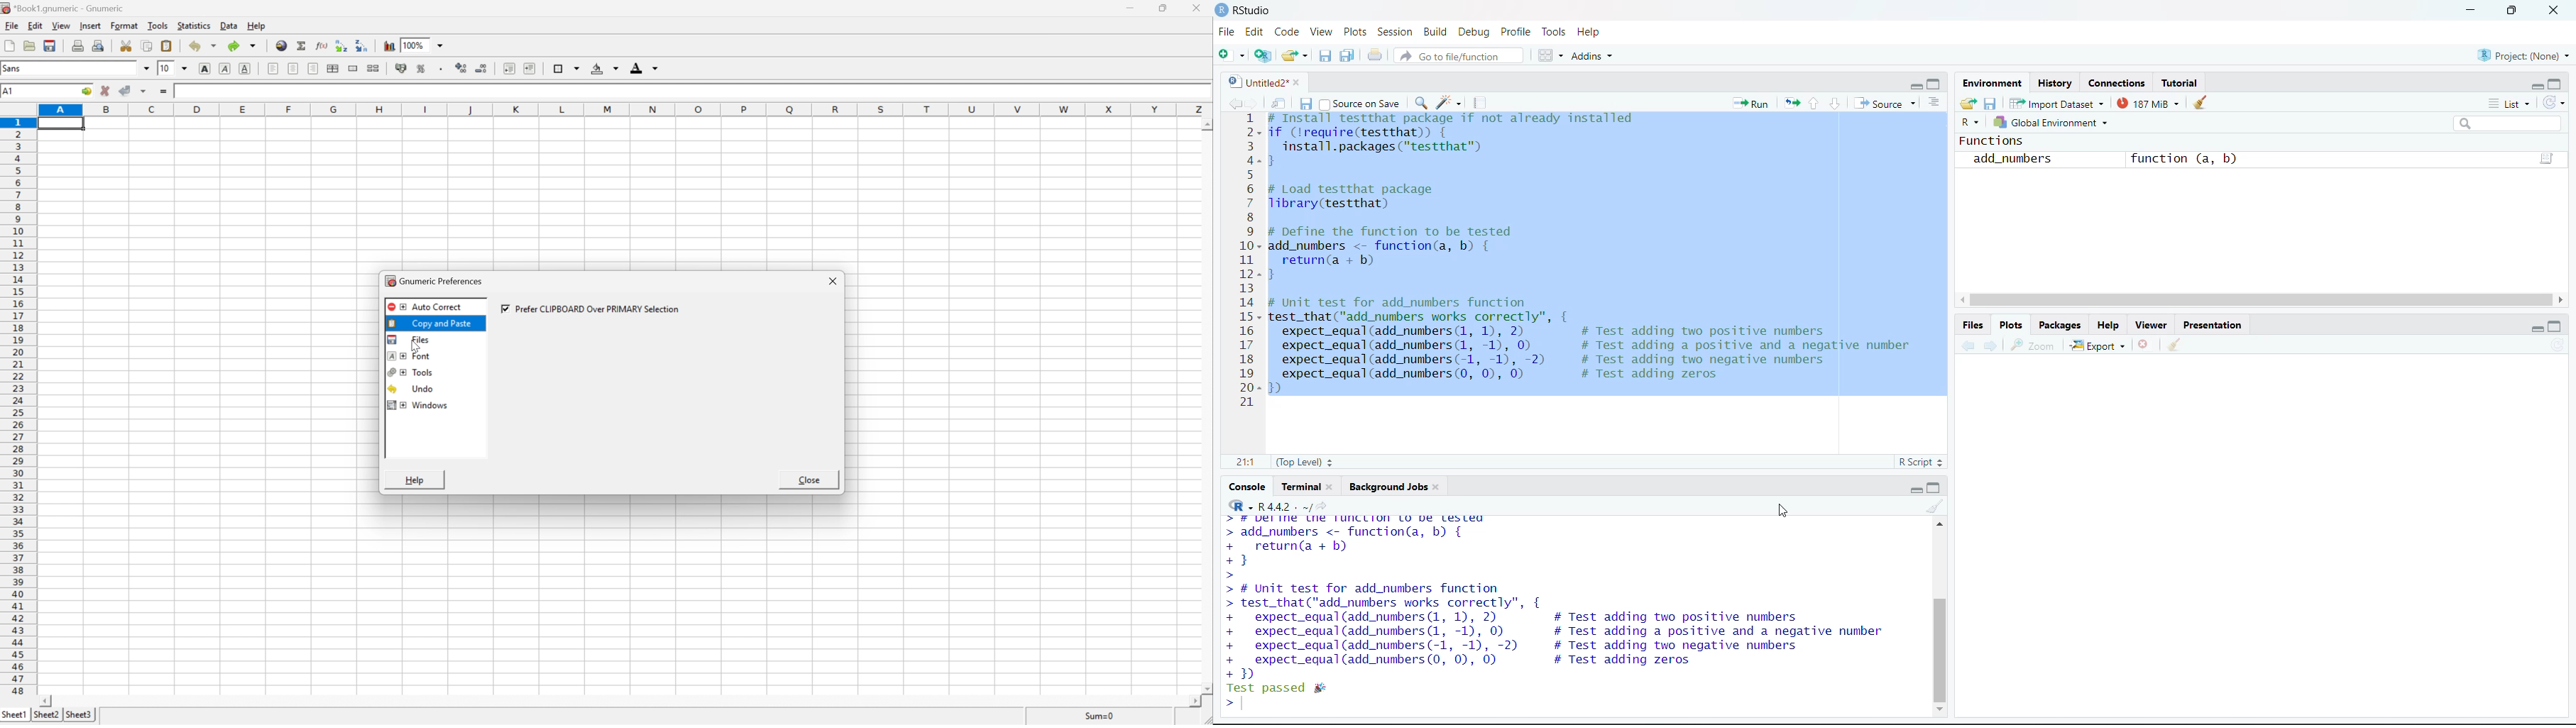  What do you see at coordinates (1594, 57) in the screenshot?
I see `Addins` at bounding box center [1594, 57].